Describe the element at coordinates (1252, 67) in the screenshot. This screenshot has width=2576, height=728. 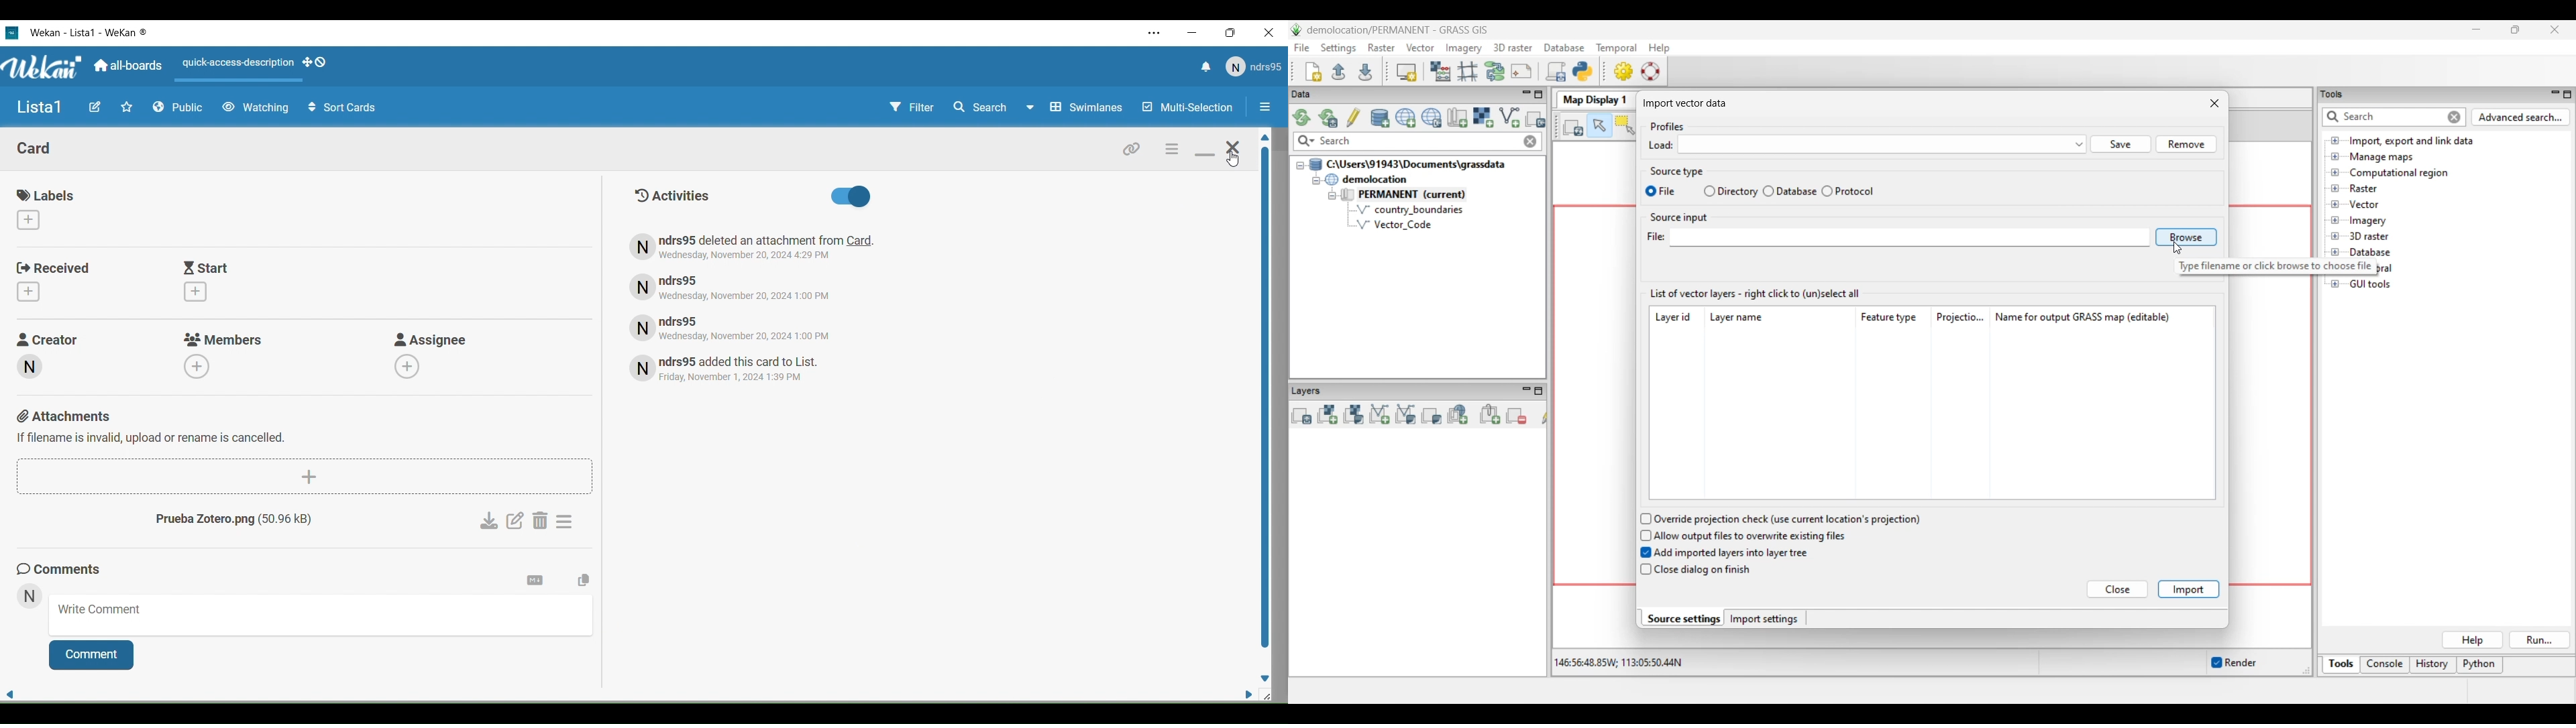
I see `User` at that location.